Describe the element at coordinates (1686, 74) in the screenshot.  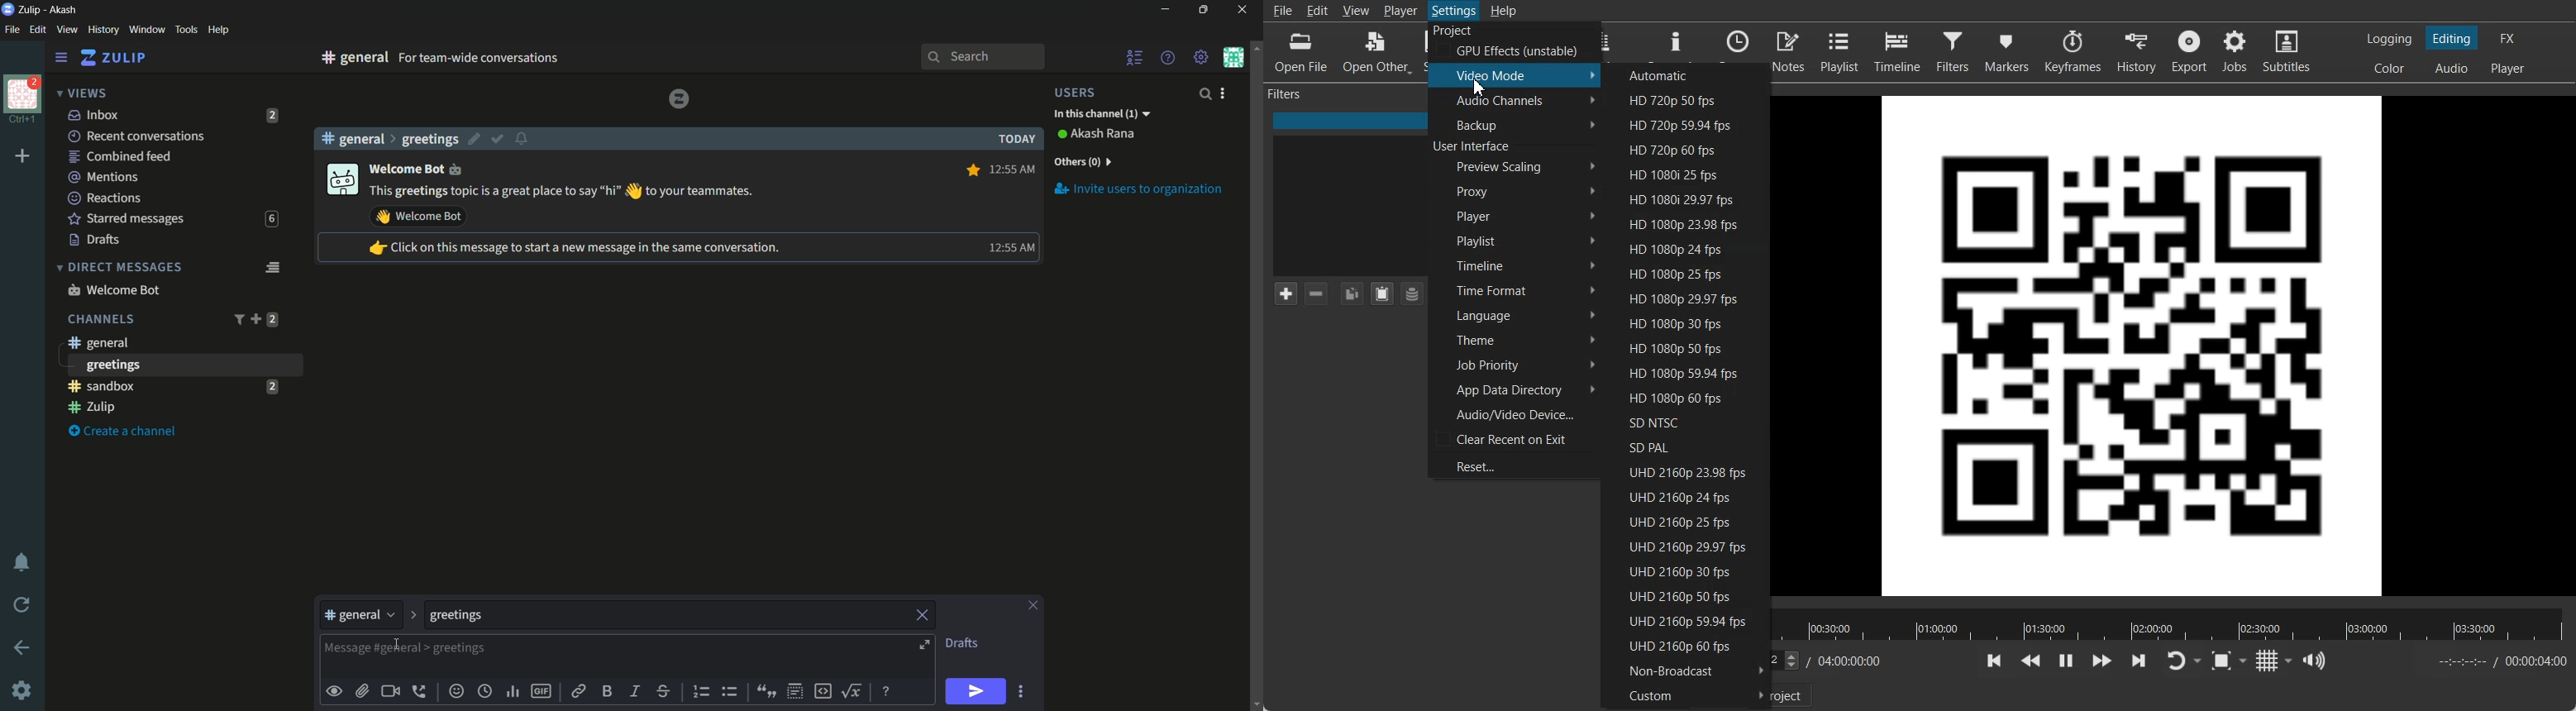
I see `Automatics` at that location.